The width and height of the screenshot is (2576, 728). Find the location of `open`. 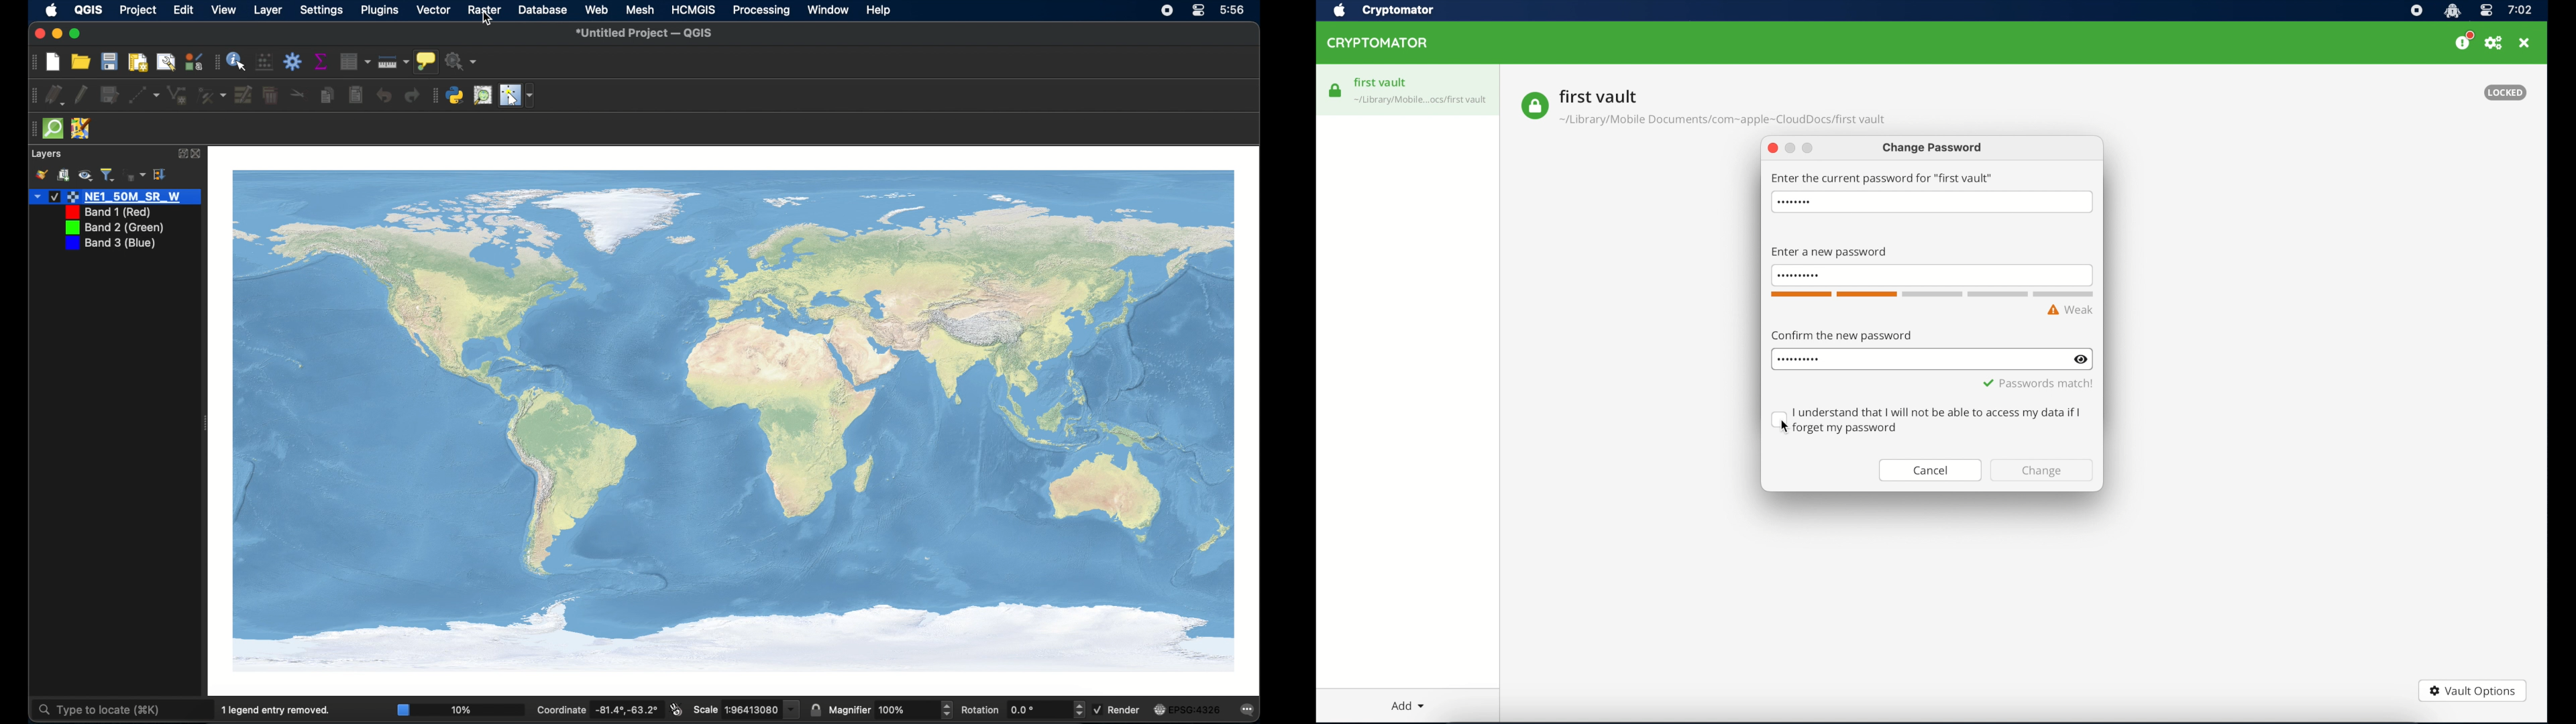

open is located at coordinates (81, 62).